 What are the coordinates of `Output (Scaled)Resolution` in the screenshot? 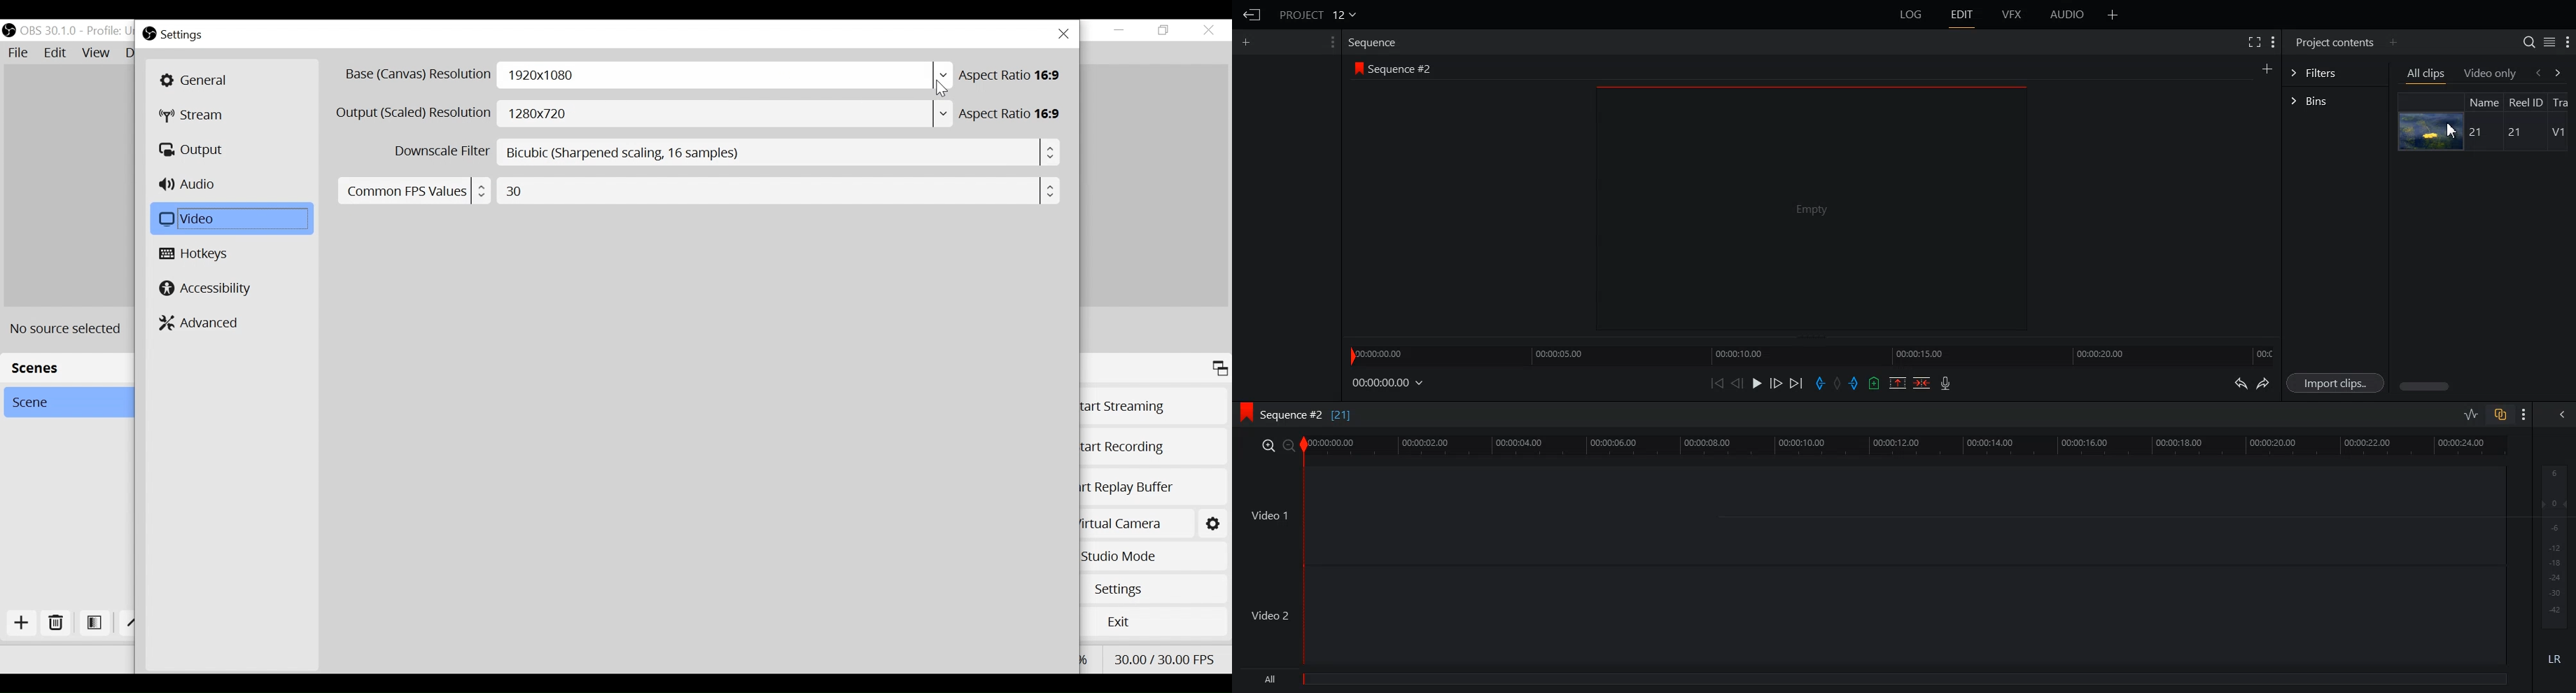 It's located at (414, 113).